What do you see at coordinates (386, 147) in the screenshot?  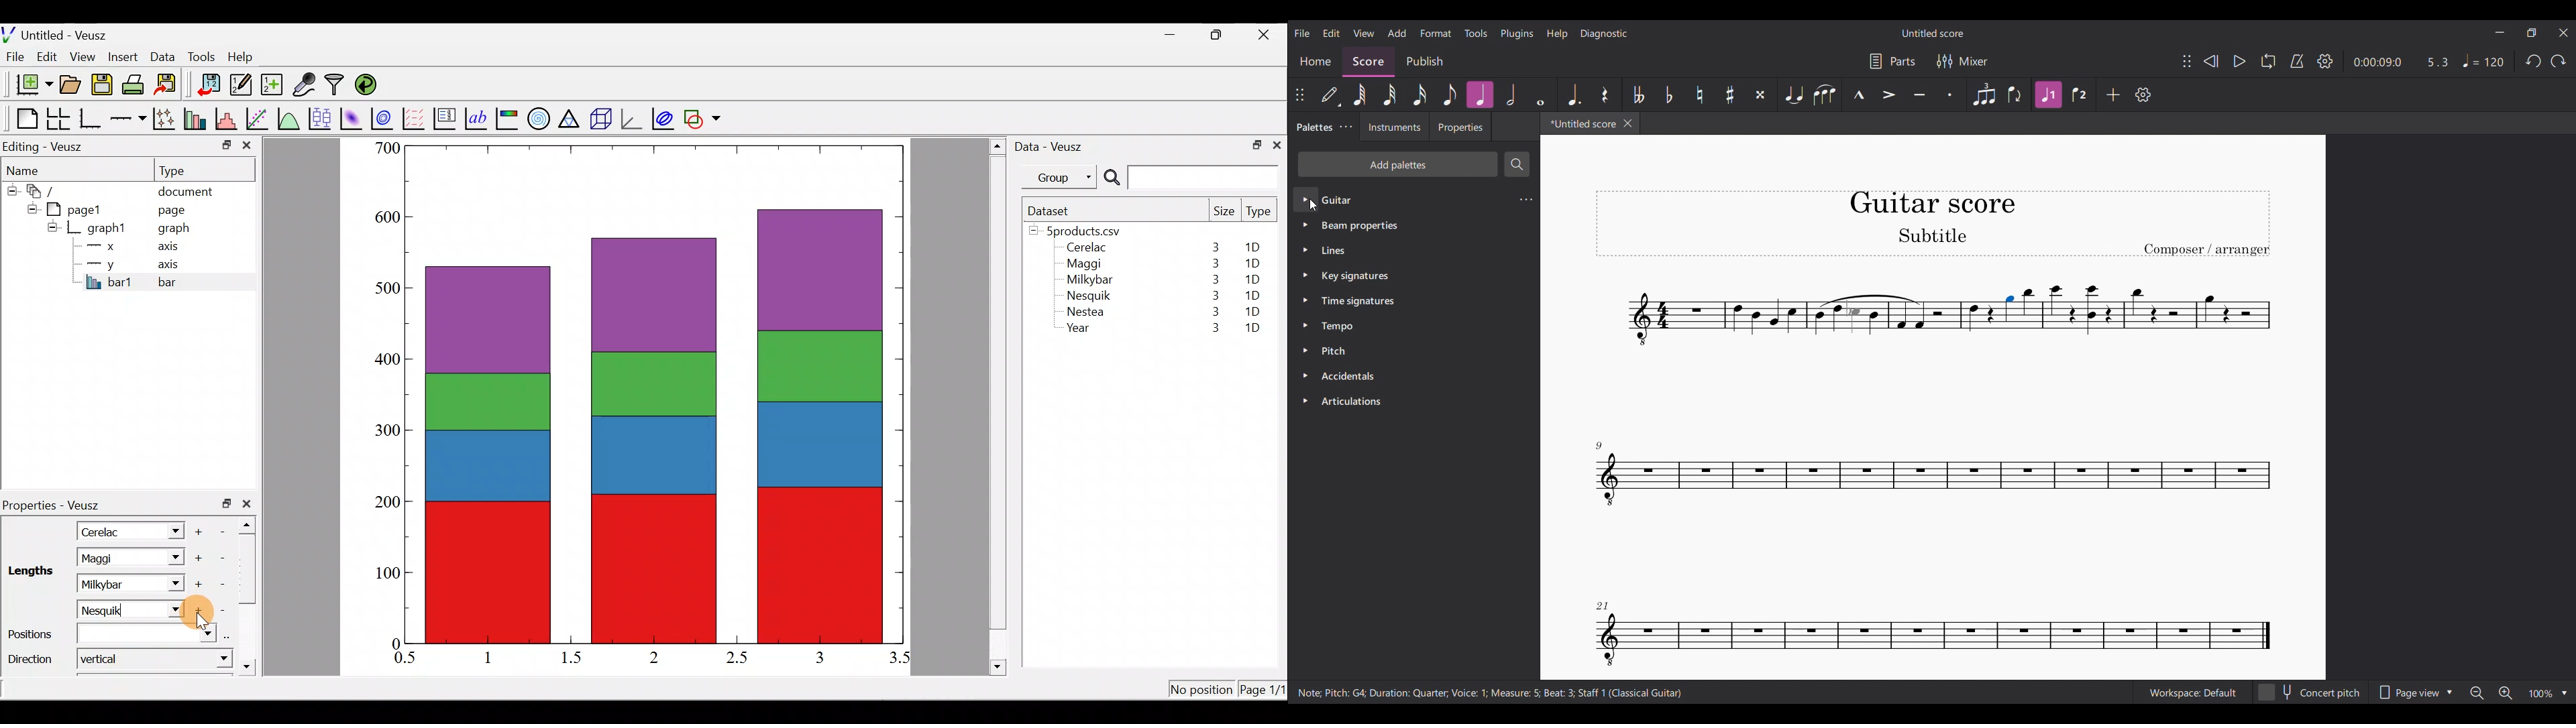 I see `500` at bounding box center [386, 147].